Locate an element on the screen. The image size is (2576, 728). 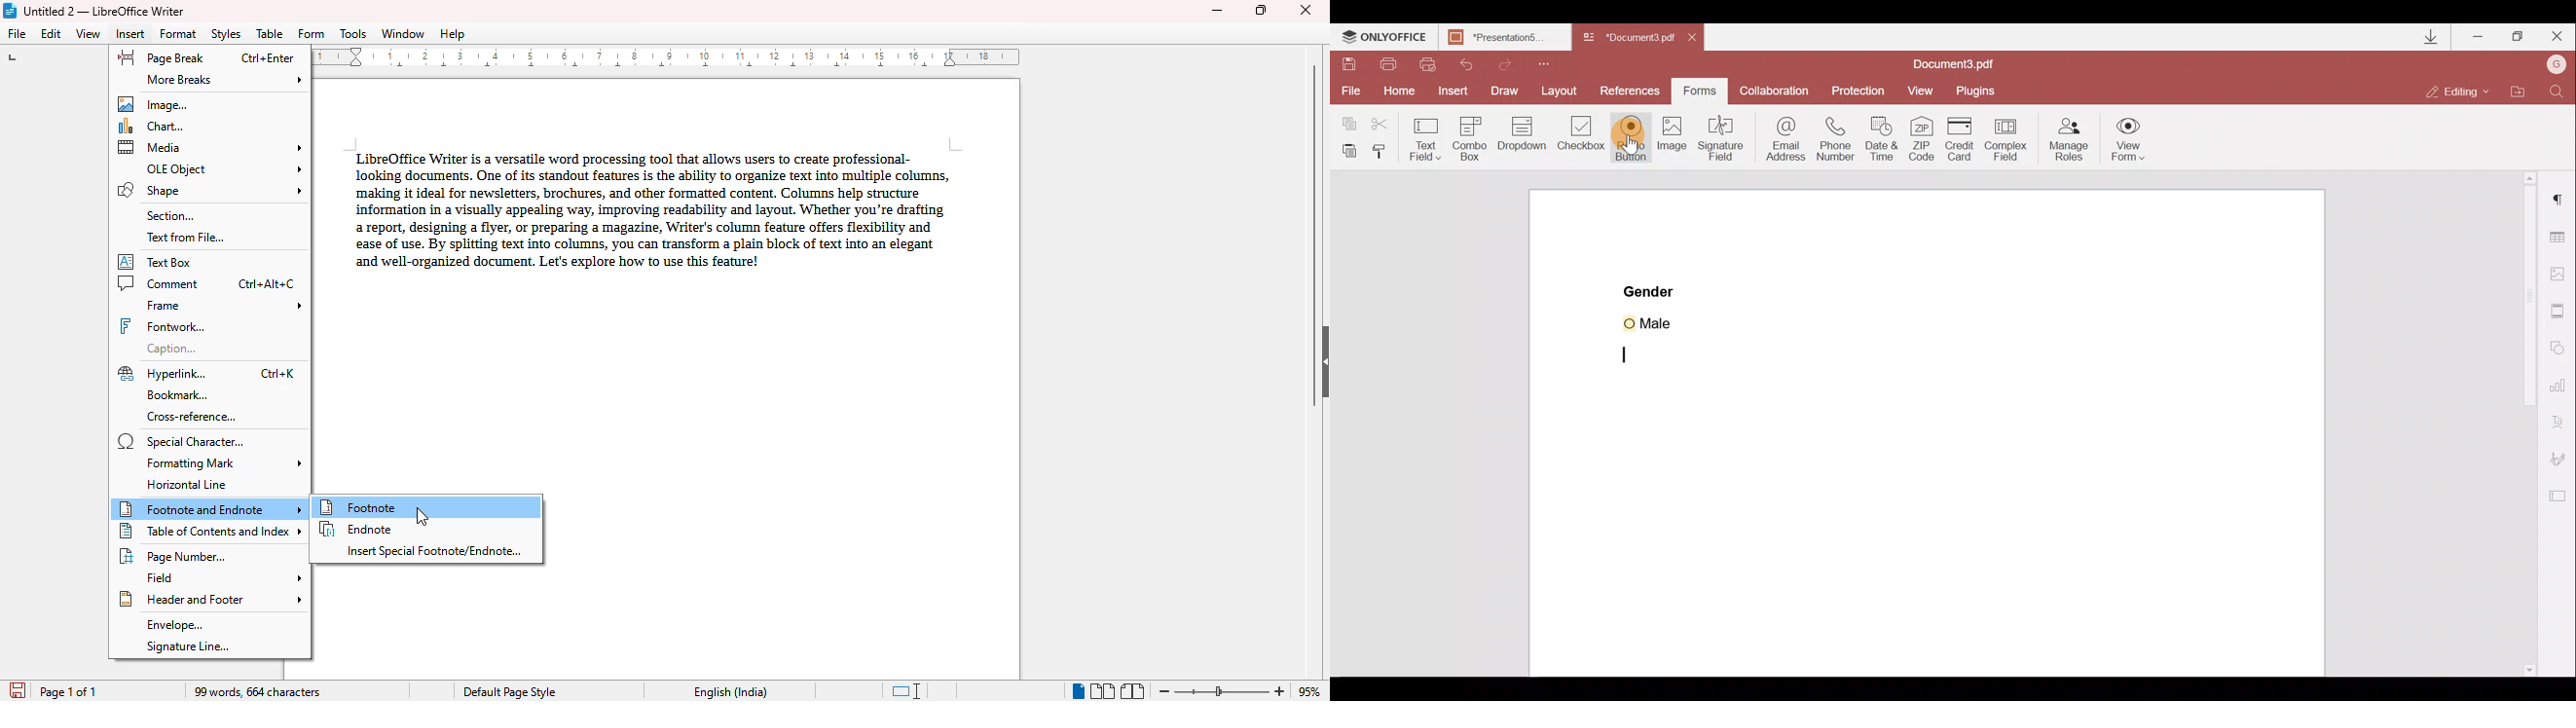
Document name is located at coordinates (1631, 38).